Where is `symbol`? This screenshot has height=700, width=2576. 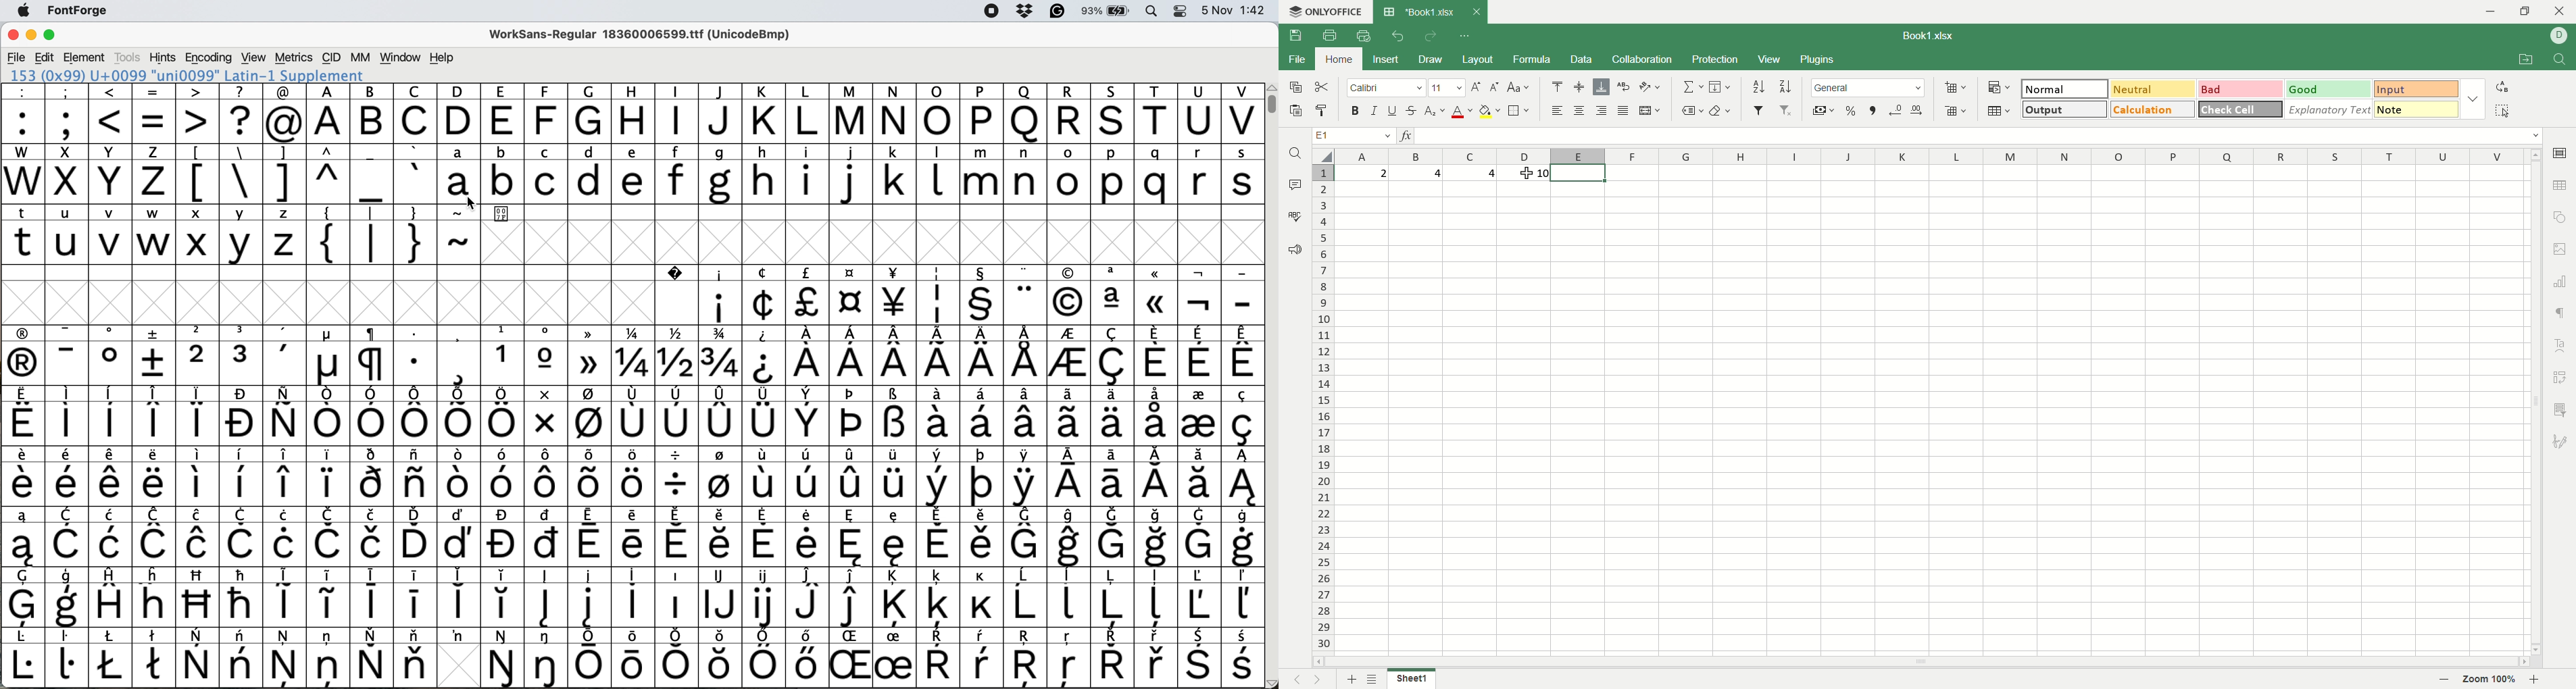 symbol is located at coordinates (285, 595).